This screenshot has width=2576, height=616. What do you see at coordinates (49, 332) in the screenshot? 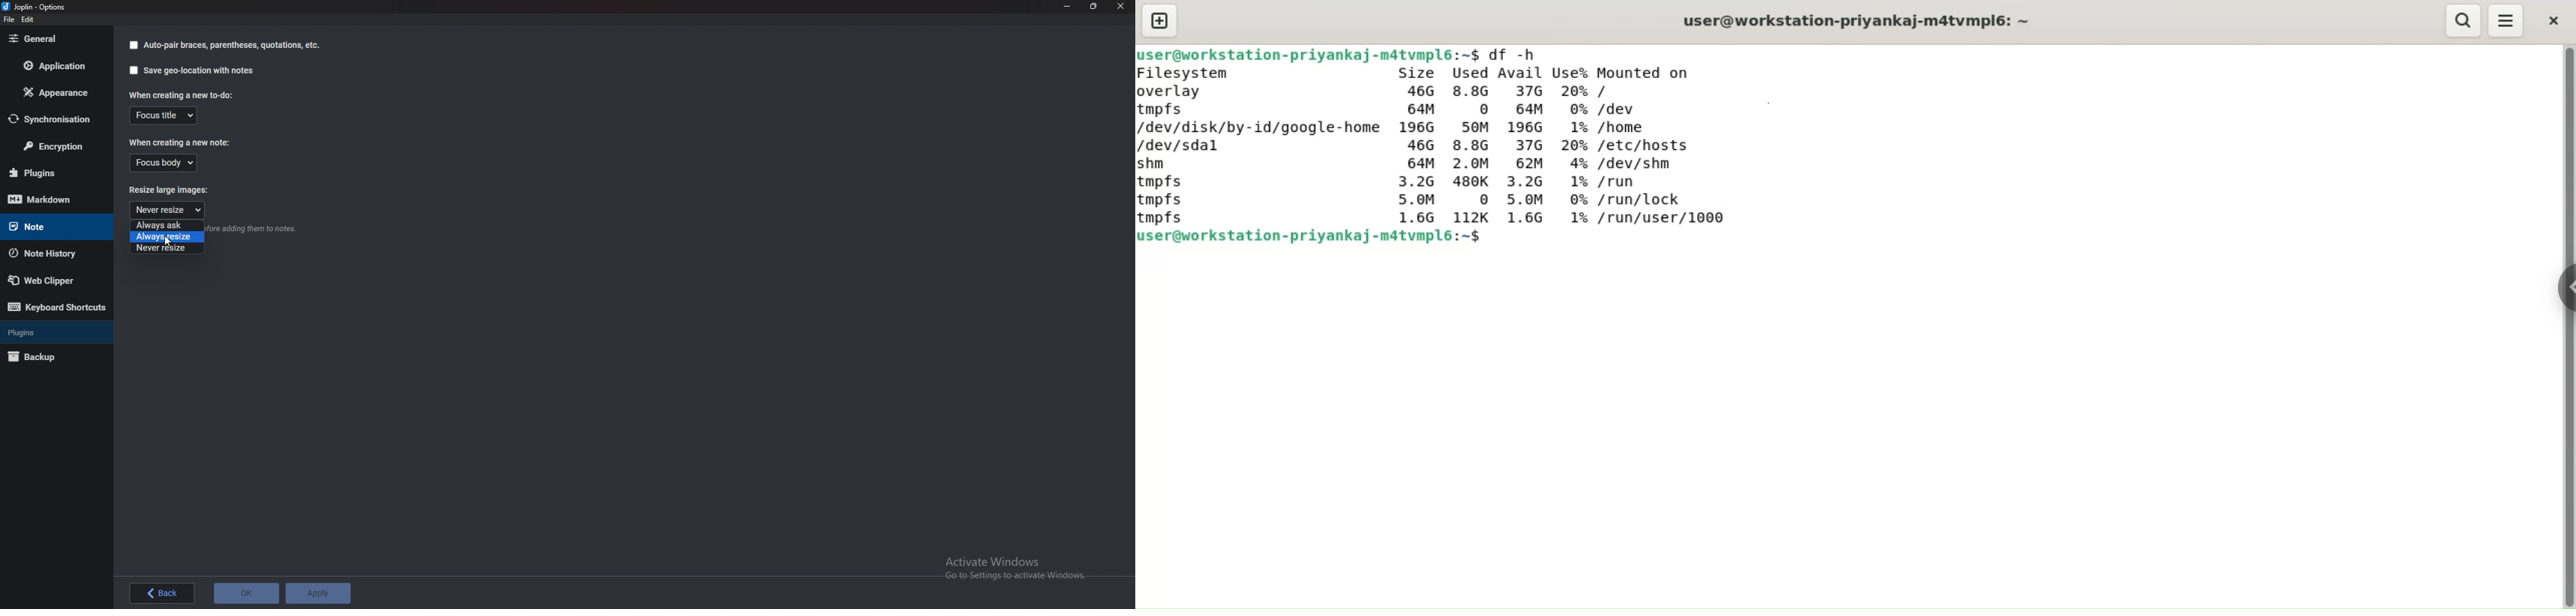
I see `plugins` at bounding box center [49, 332].